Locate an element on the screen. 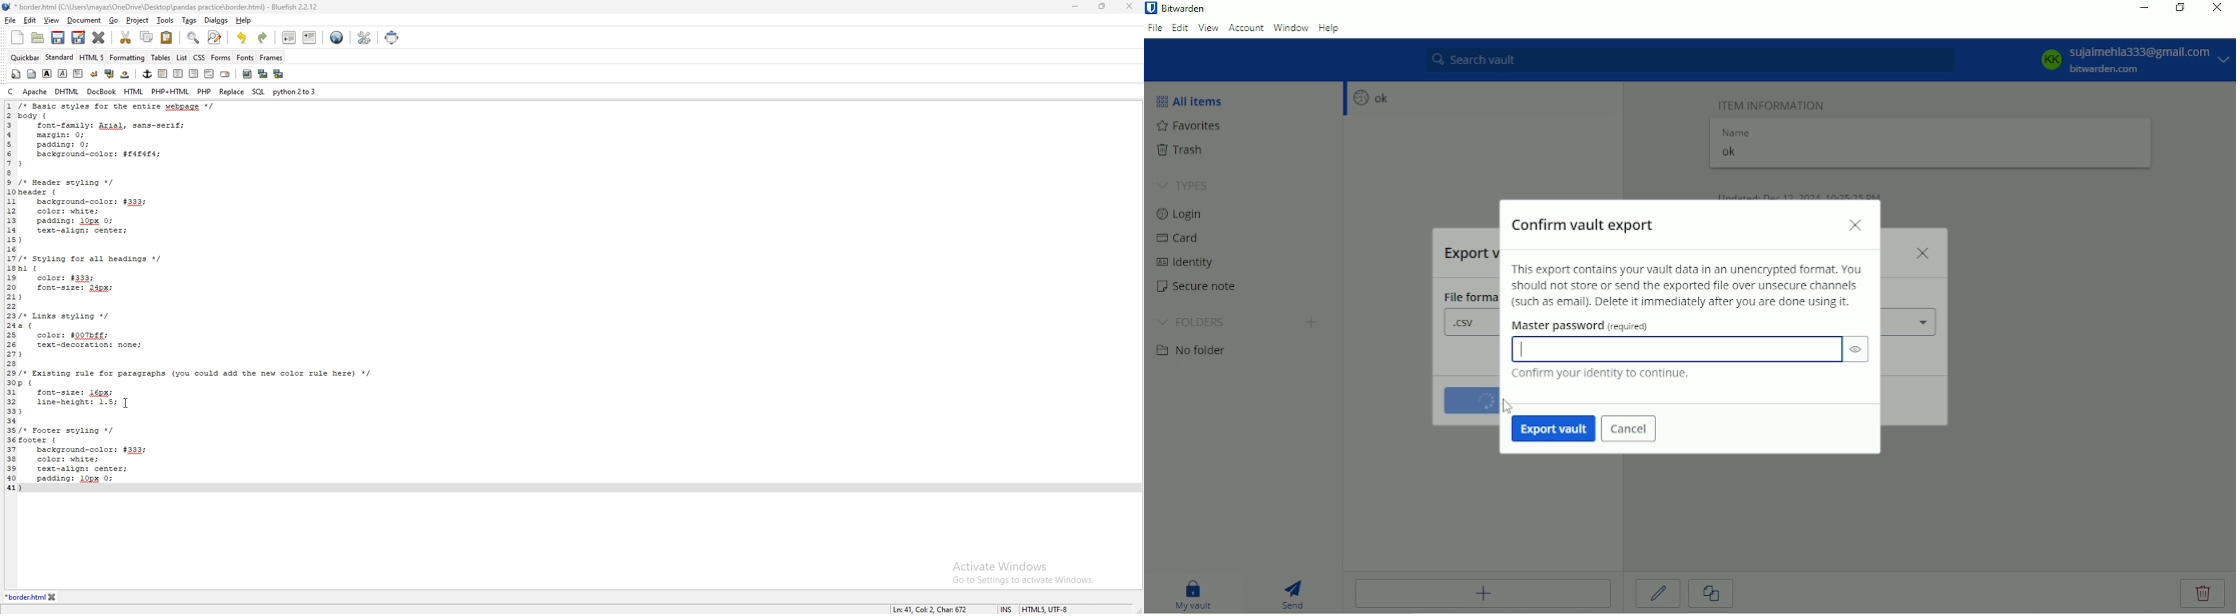  html comment is located at coordinates (210, 73).